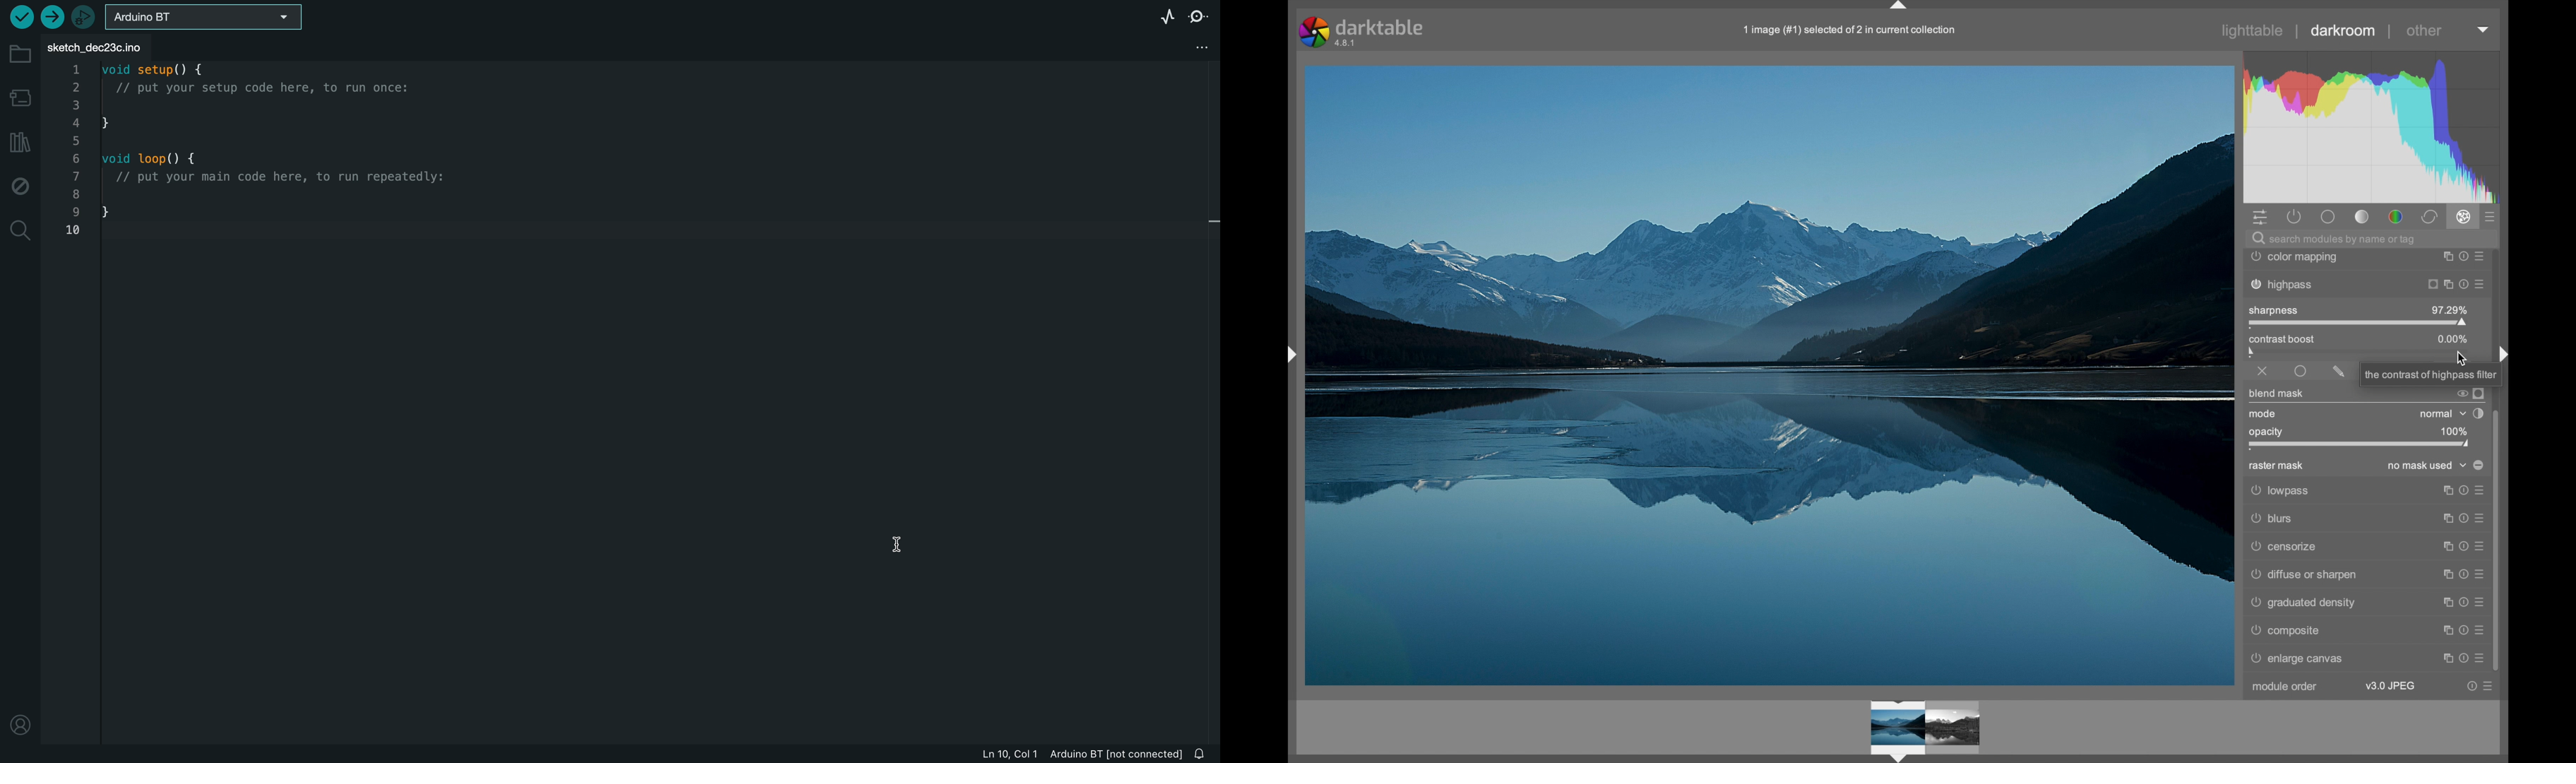 The height and width of the screenshot is (784, 2576). I want to click on lowpass, so click(2365, 492).